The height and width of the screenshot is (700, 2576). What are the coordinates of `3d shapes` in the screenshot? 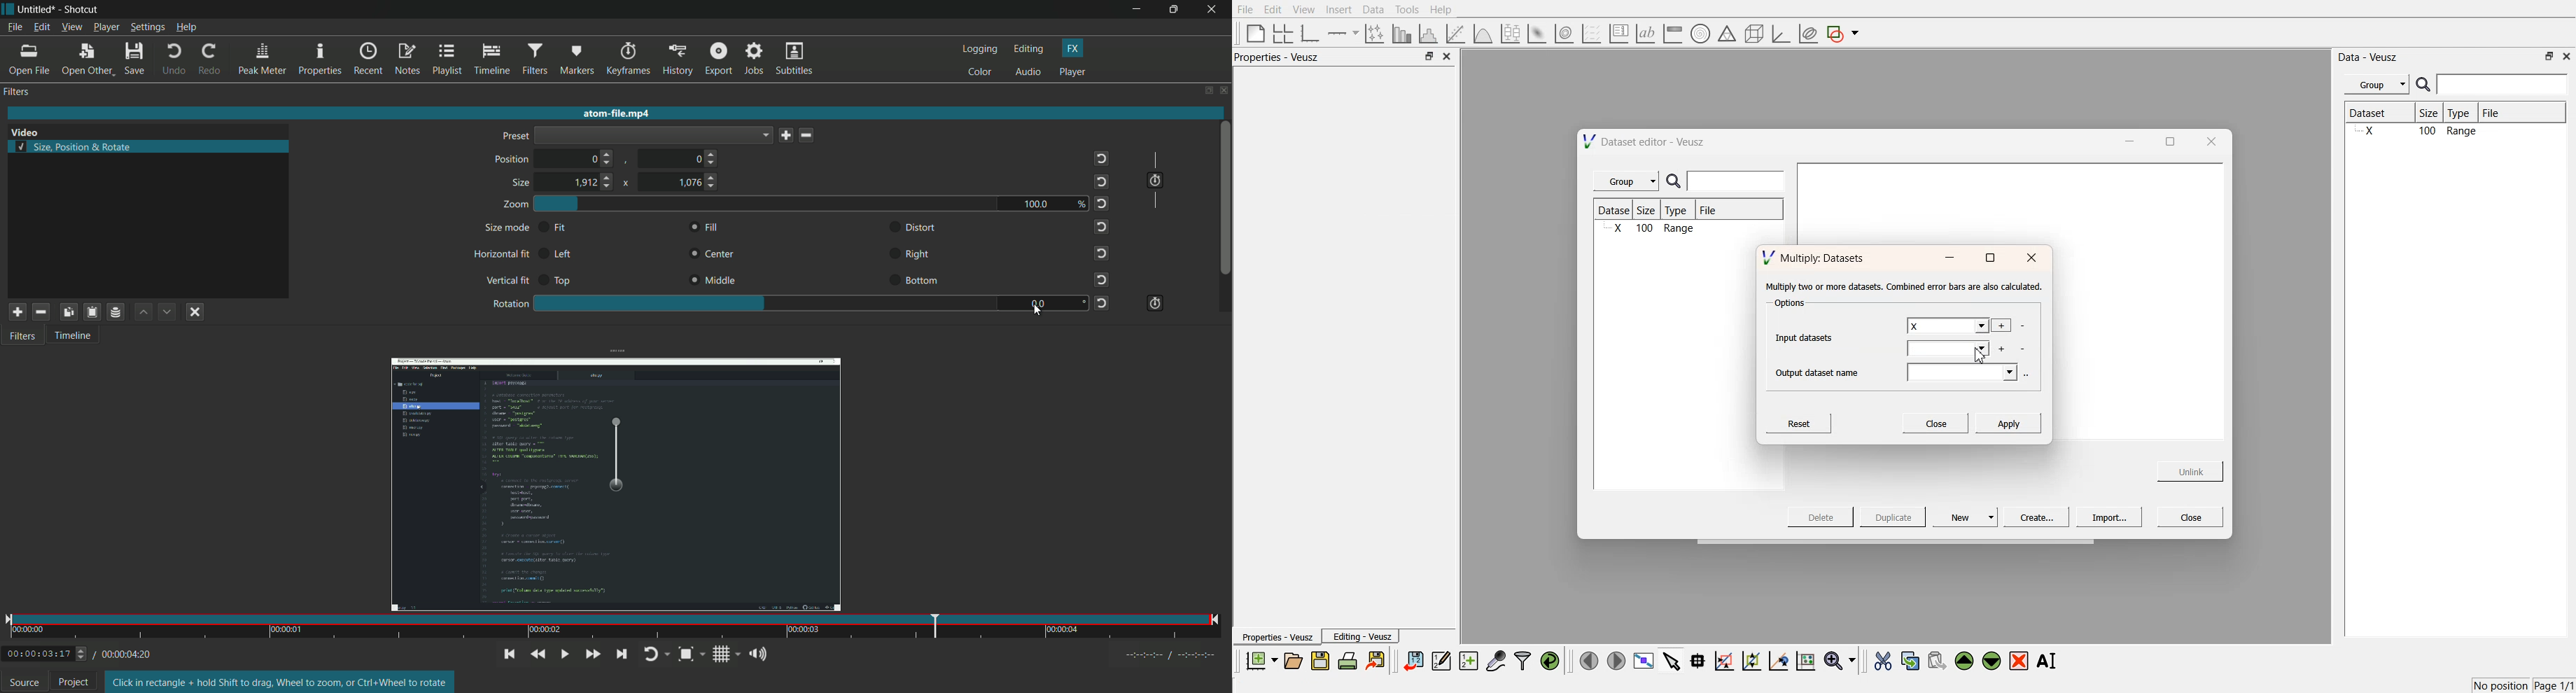 It's located at (1751, 34).